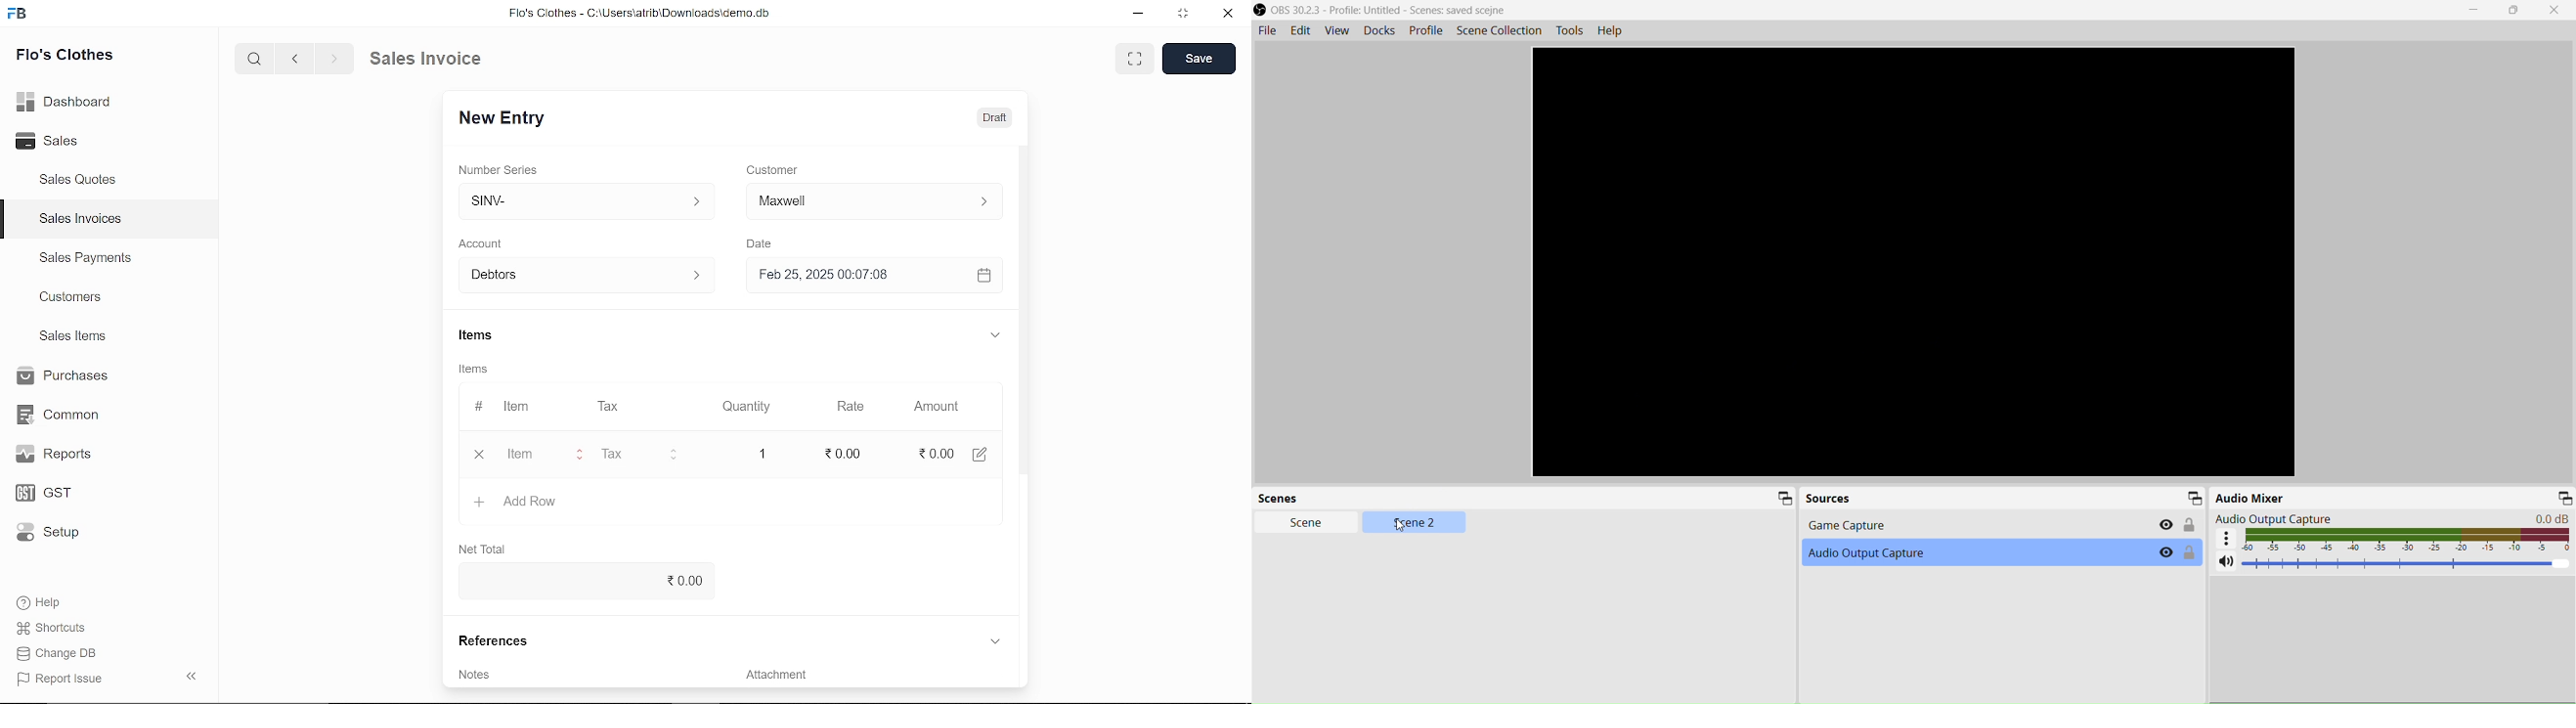 This screenshot has height=728, width=2576. What do you see at coordinates (1379, 30) in the screenshot?
I see `Docks` at bounding box center [1379, 30].